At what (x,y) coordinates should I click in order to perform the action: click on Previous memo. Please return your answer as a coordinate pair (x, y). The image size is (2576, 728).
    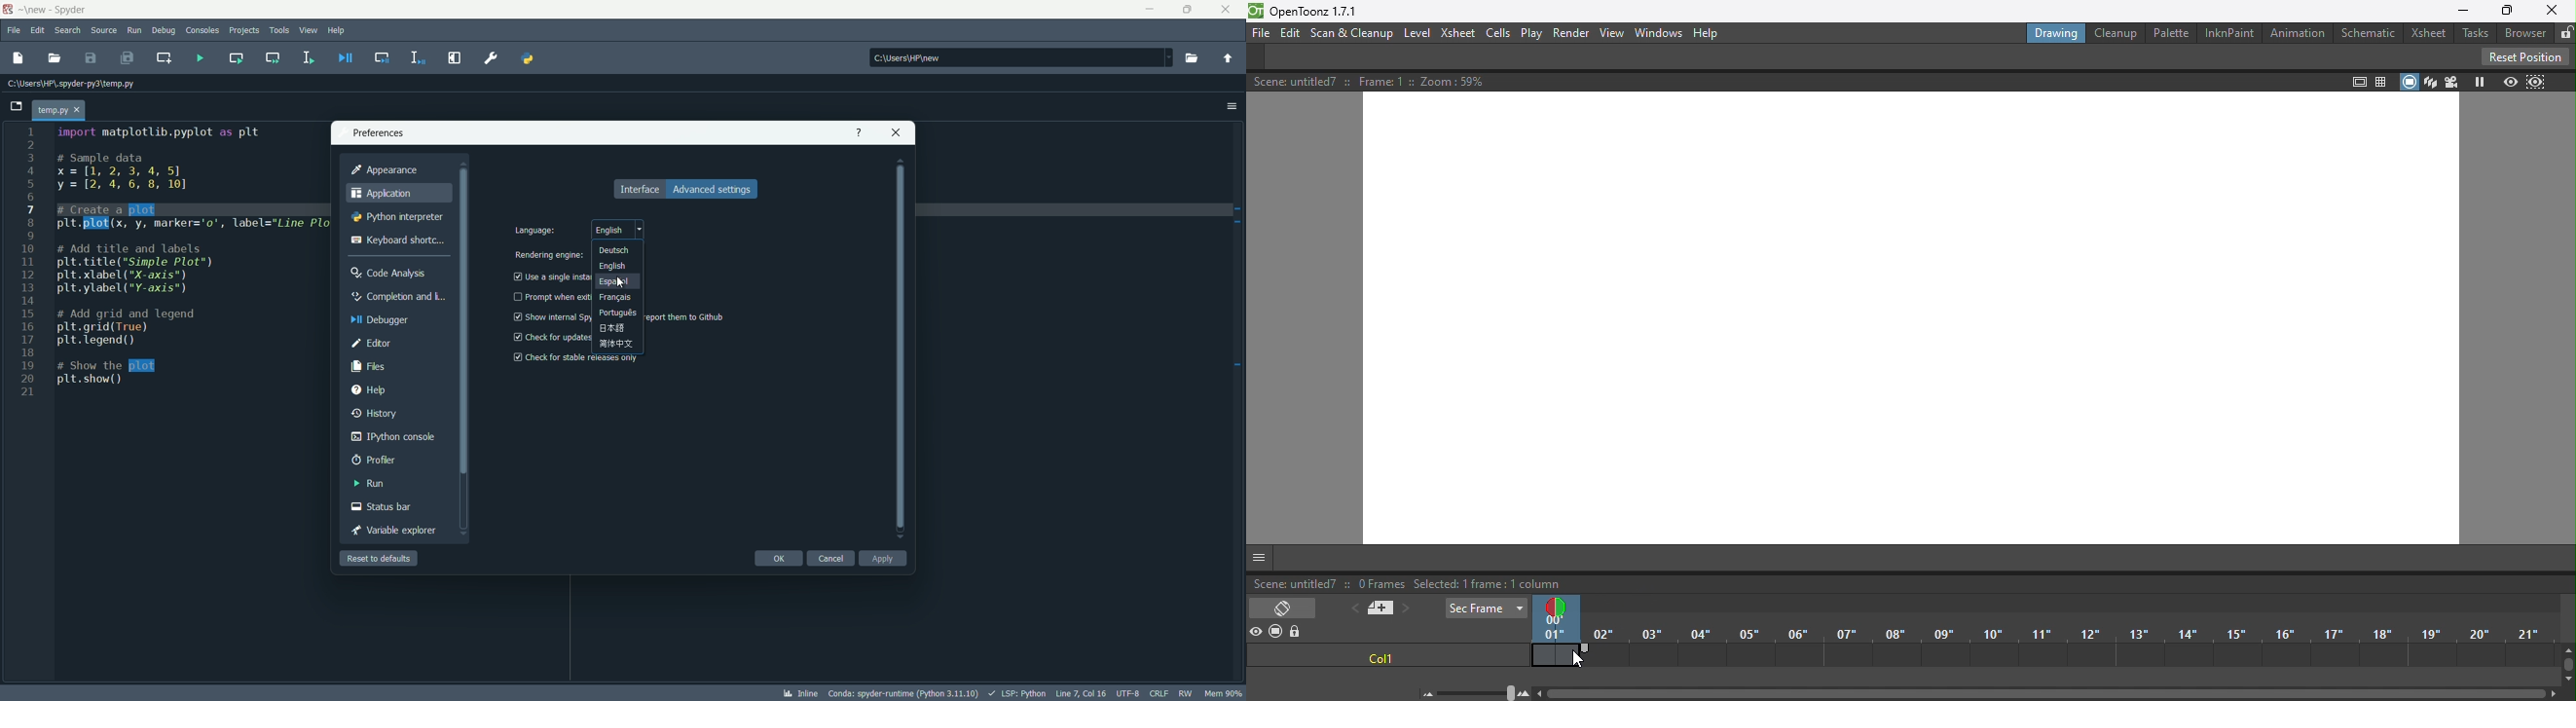
    Looking at the image, I should click on (1352, 609).